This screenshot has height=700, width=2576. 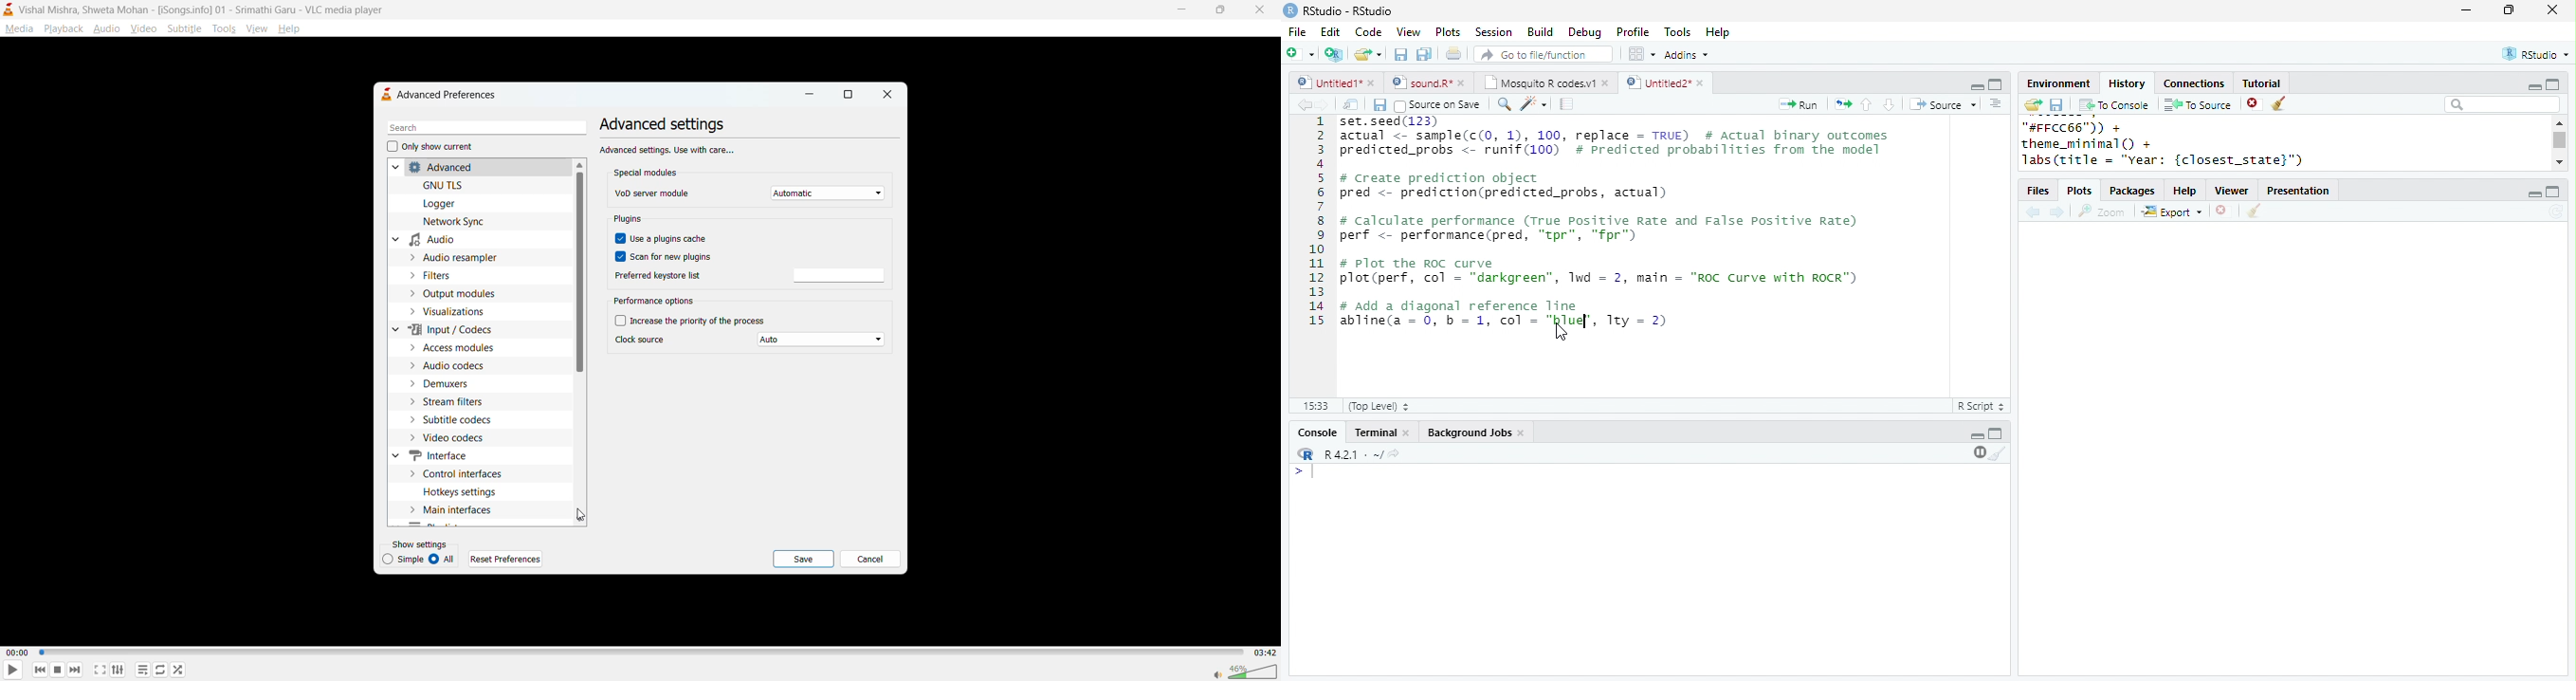 What do you see at coordinates (1373, 433) in the screenshot?
I see `terminal` at bounding box center [1373, 433].